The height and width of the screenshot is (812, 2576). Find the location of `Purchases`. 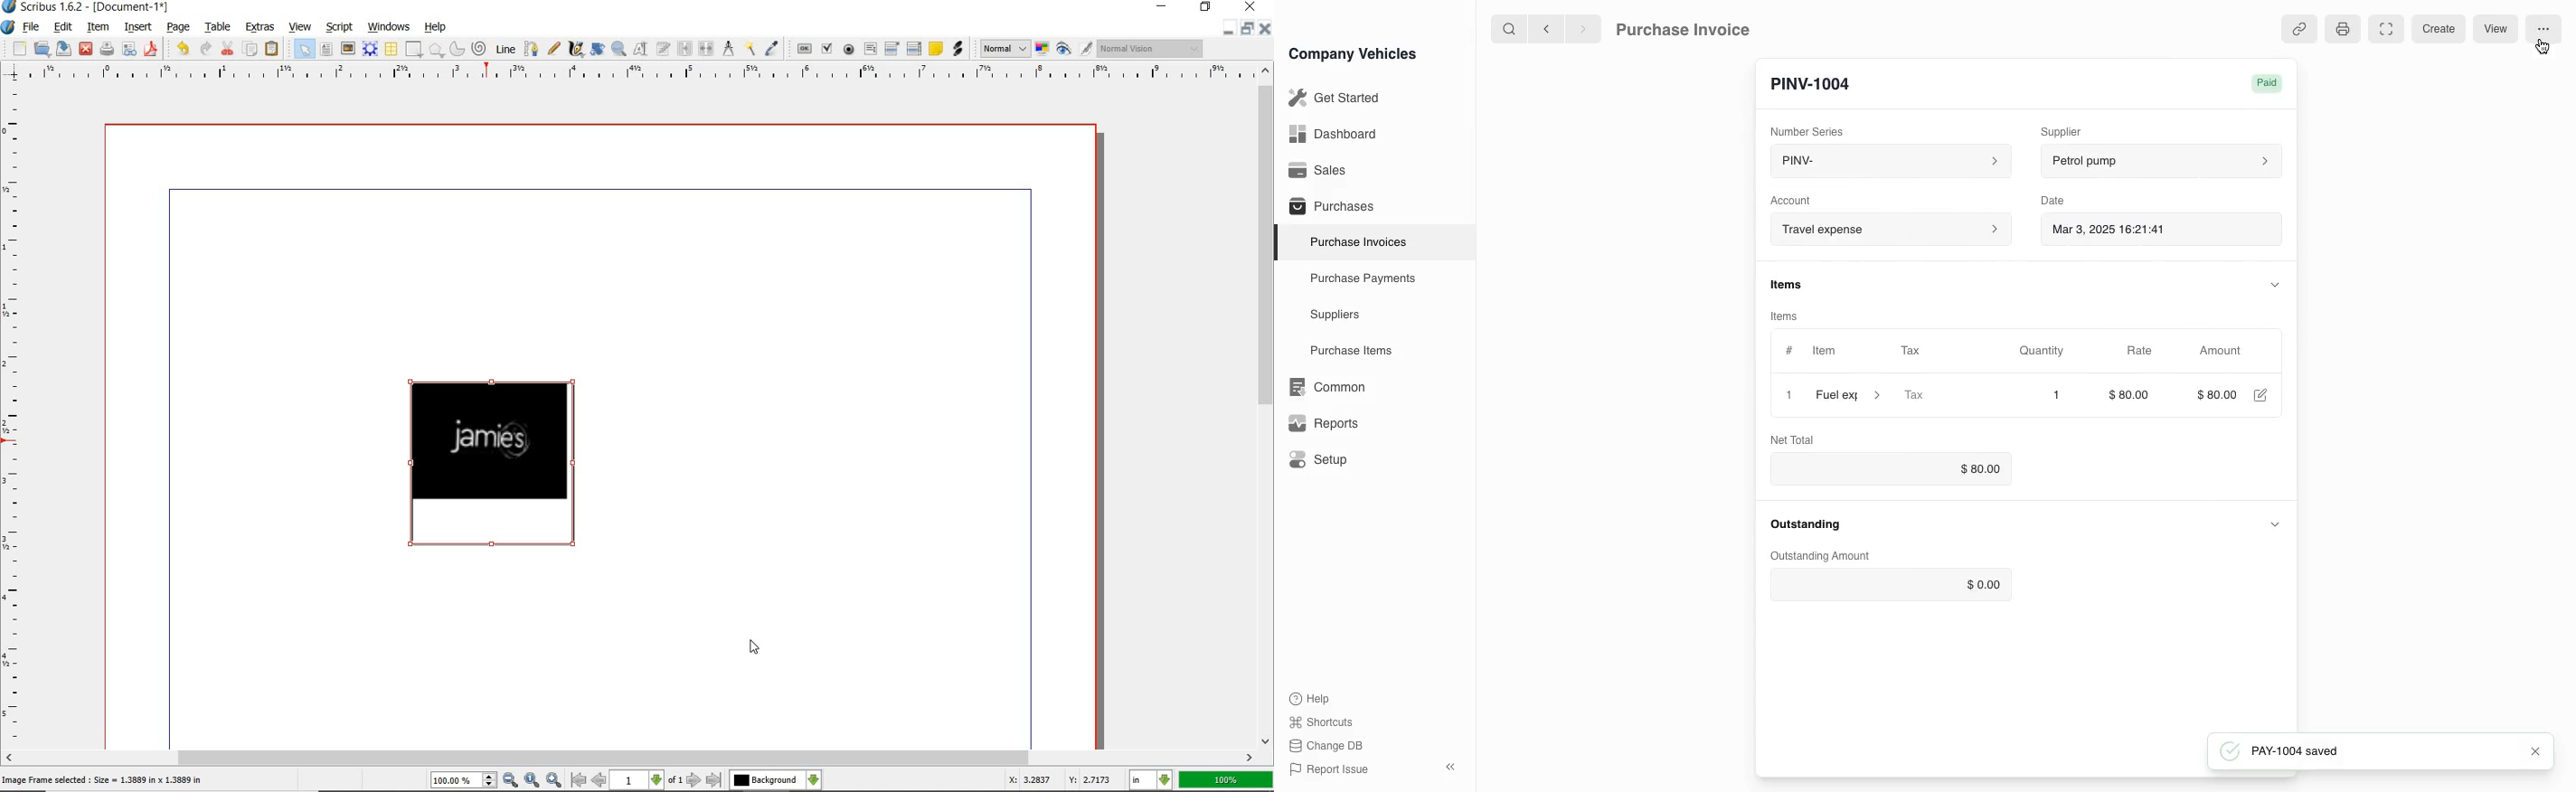

Purchases is located at coordinates (1327, 208).